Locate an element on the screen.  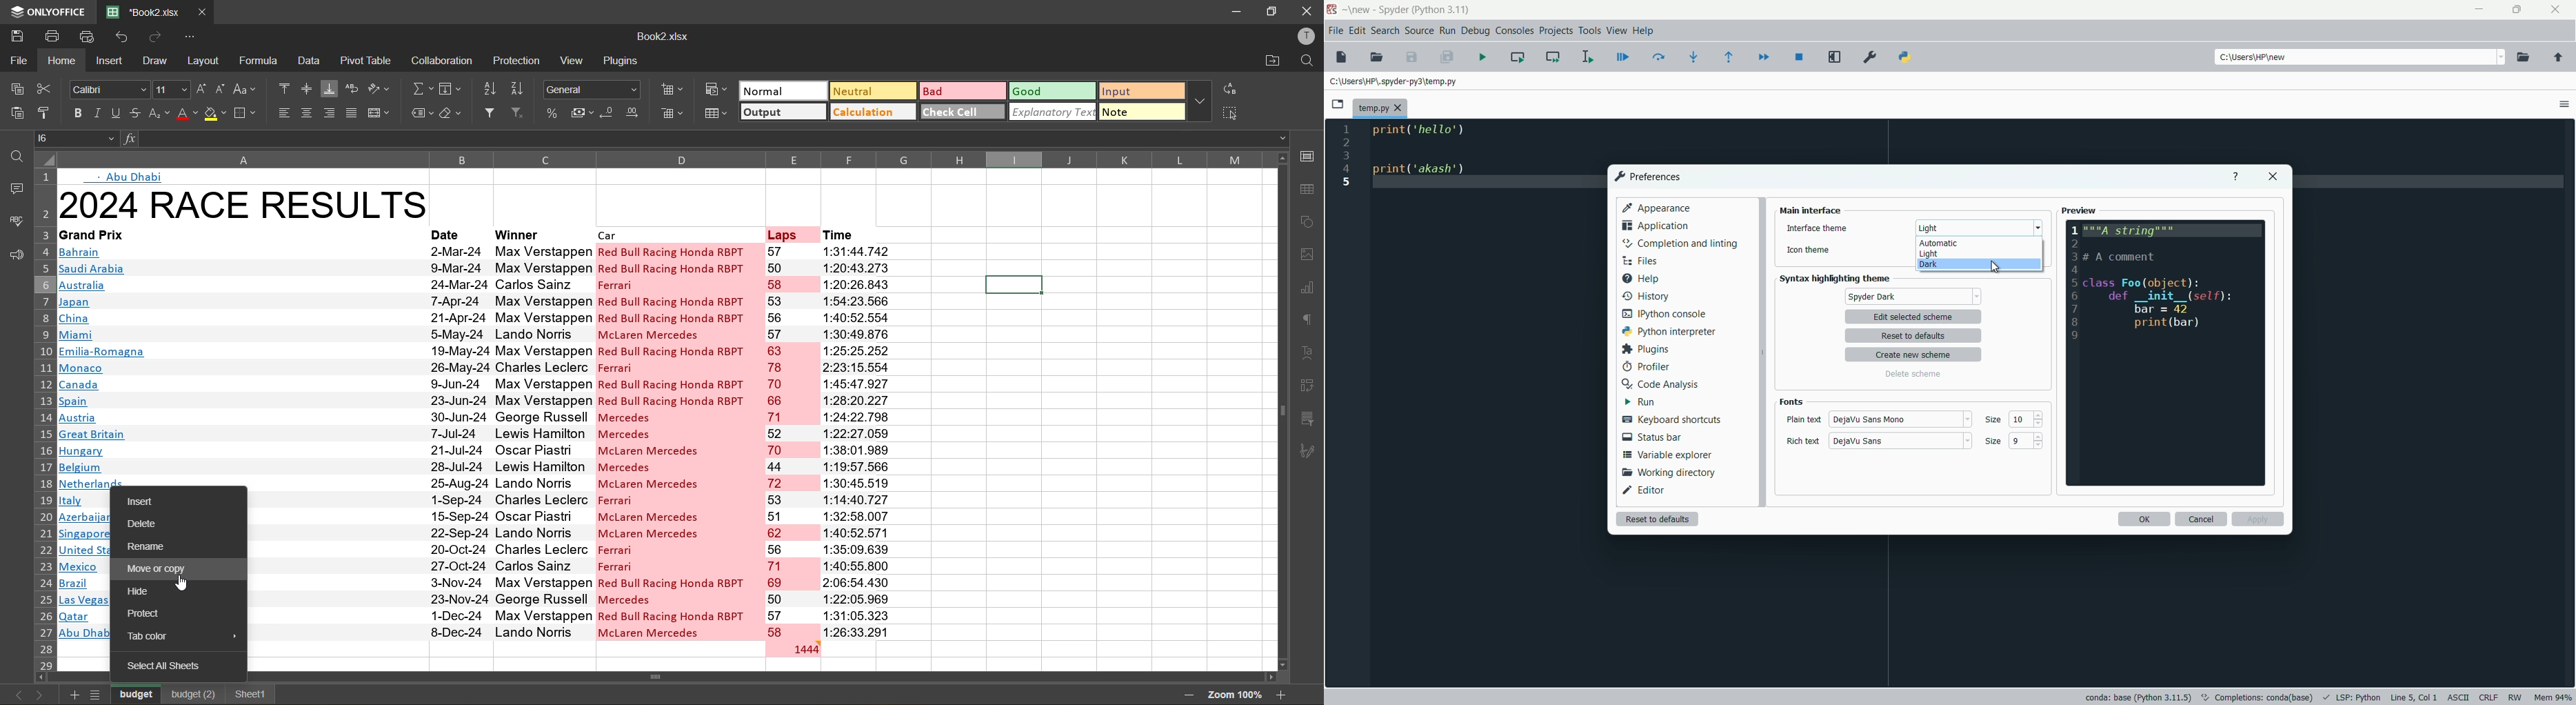
undo is located at coordinates (123, 39).